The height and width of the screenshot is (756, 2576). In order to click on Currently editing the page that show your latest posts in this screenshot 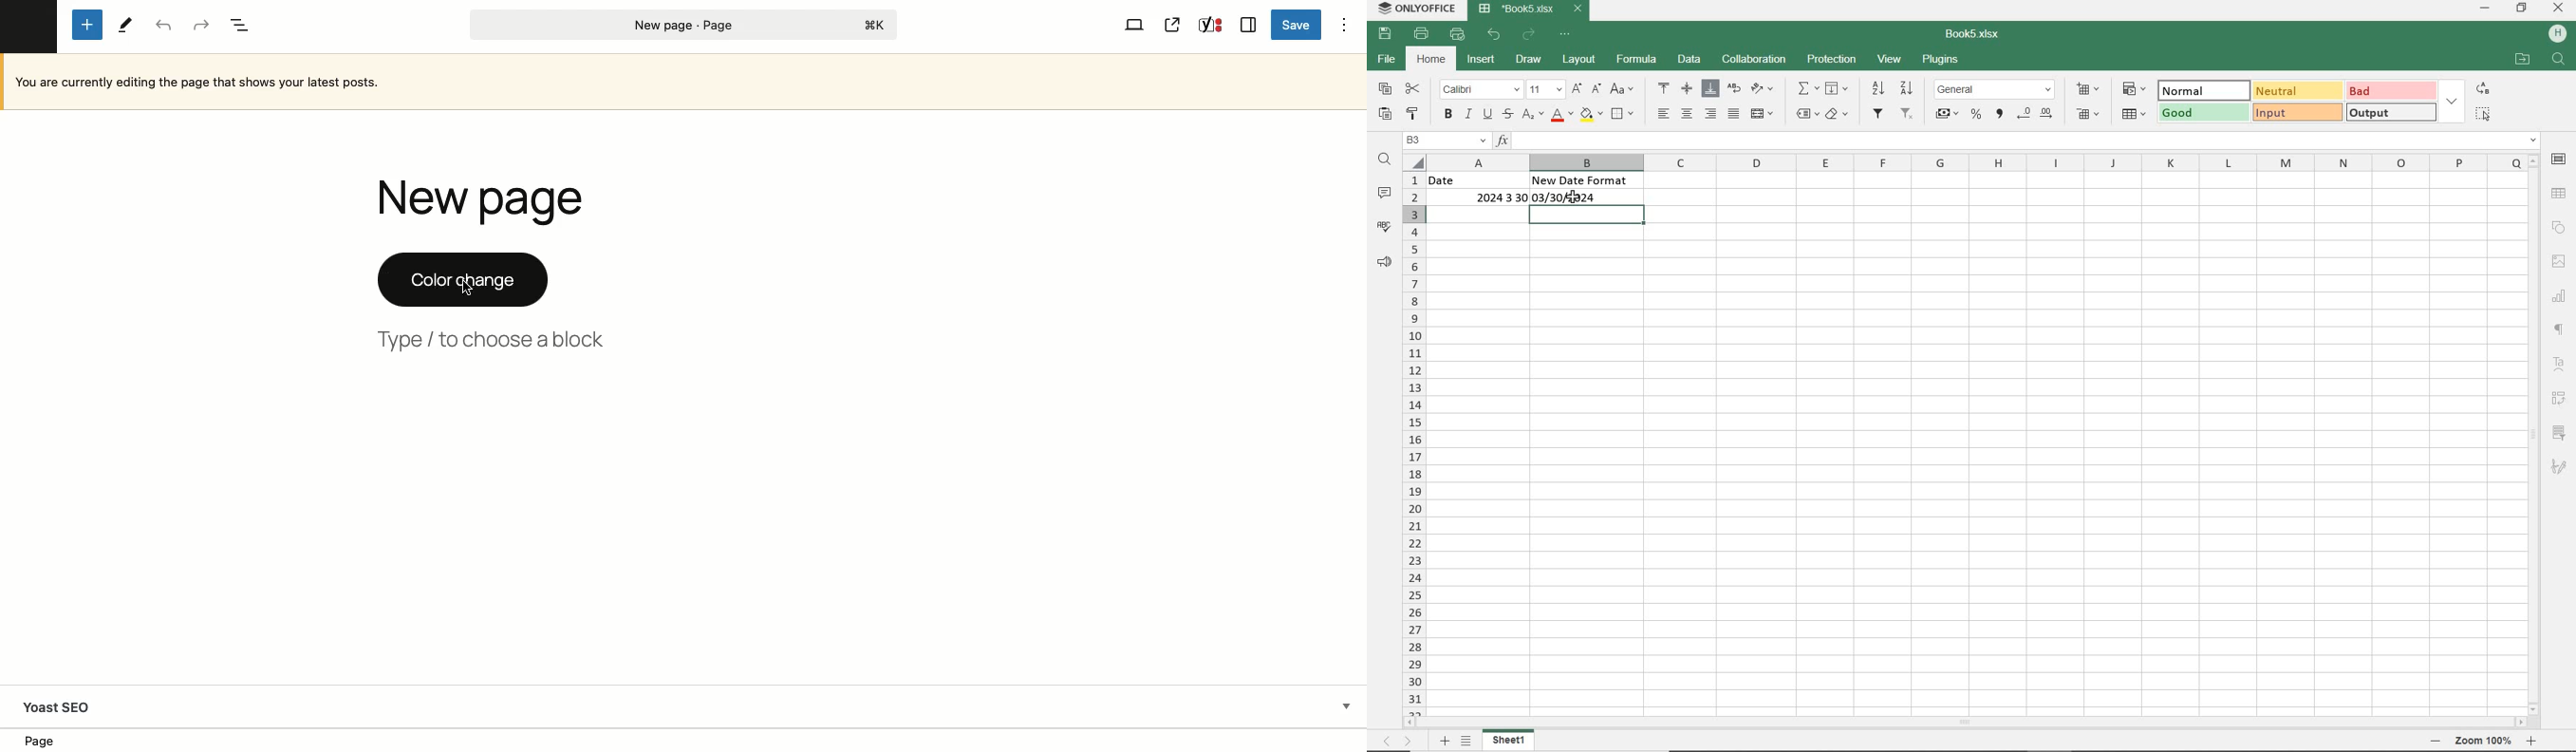, I will do `click(687, 82)`.